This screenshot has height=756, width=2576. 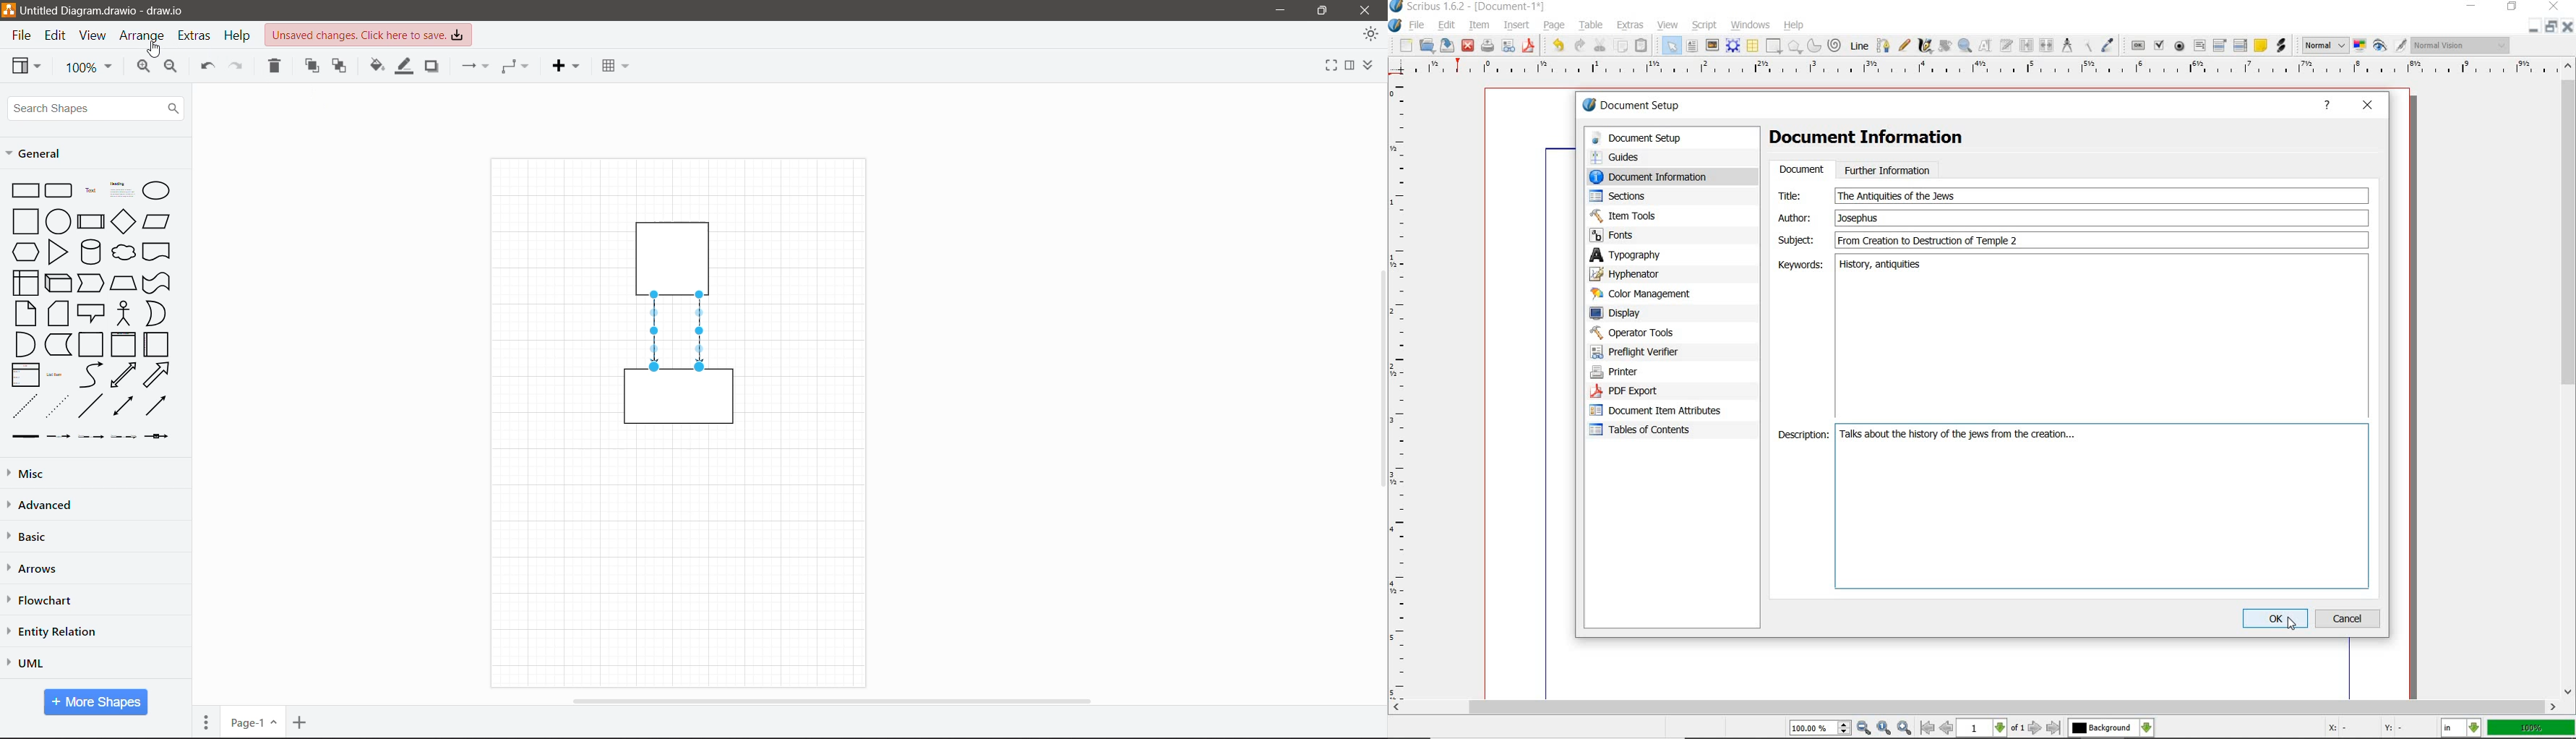 What do you see at coordinates (2047, 45) in the screenshot?
I see `unlink text frames` at bounding box center [2047, 45].